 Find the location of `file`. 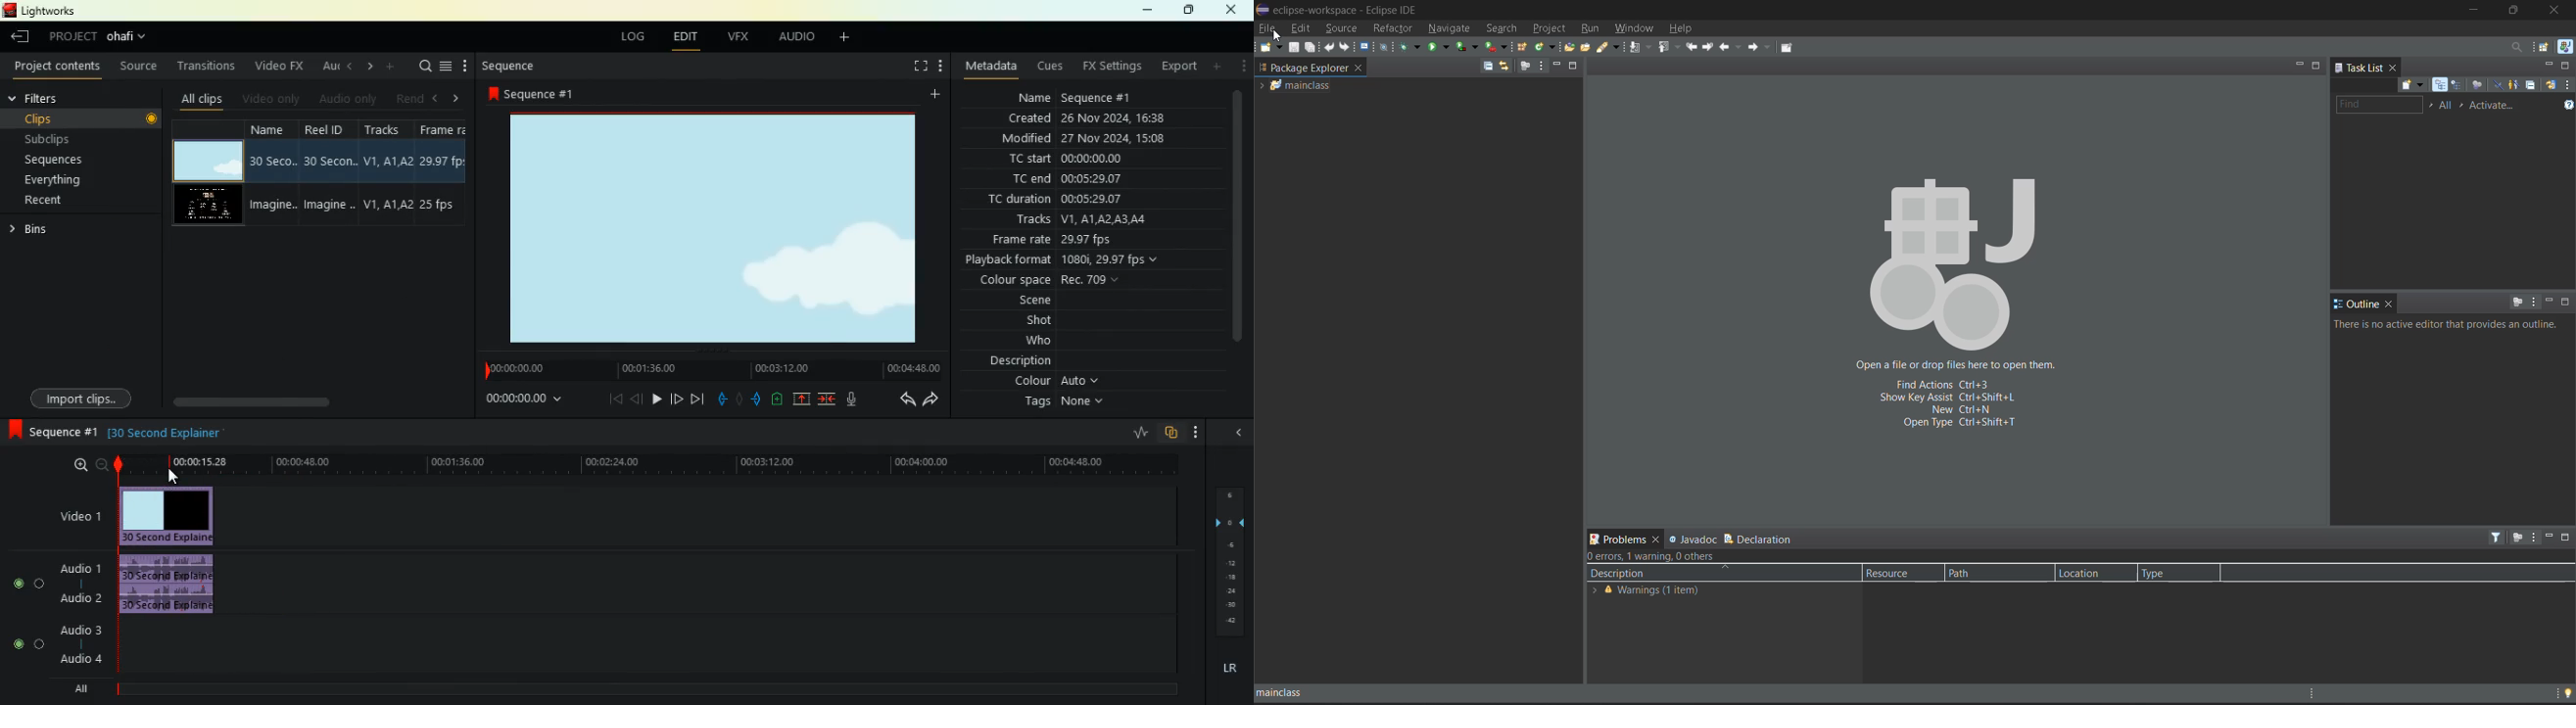

file is located at coordinates (1267, 28).